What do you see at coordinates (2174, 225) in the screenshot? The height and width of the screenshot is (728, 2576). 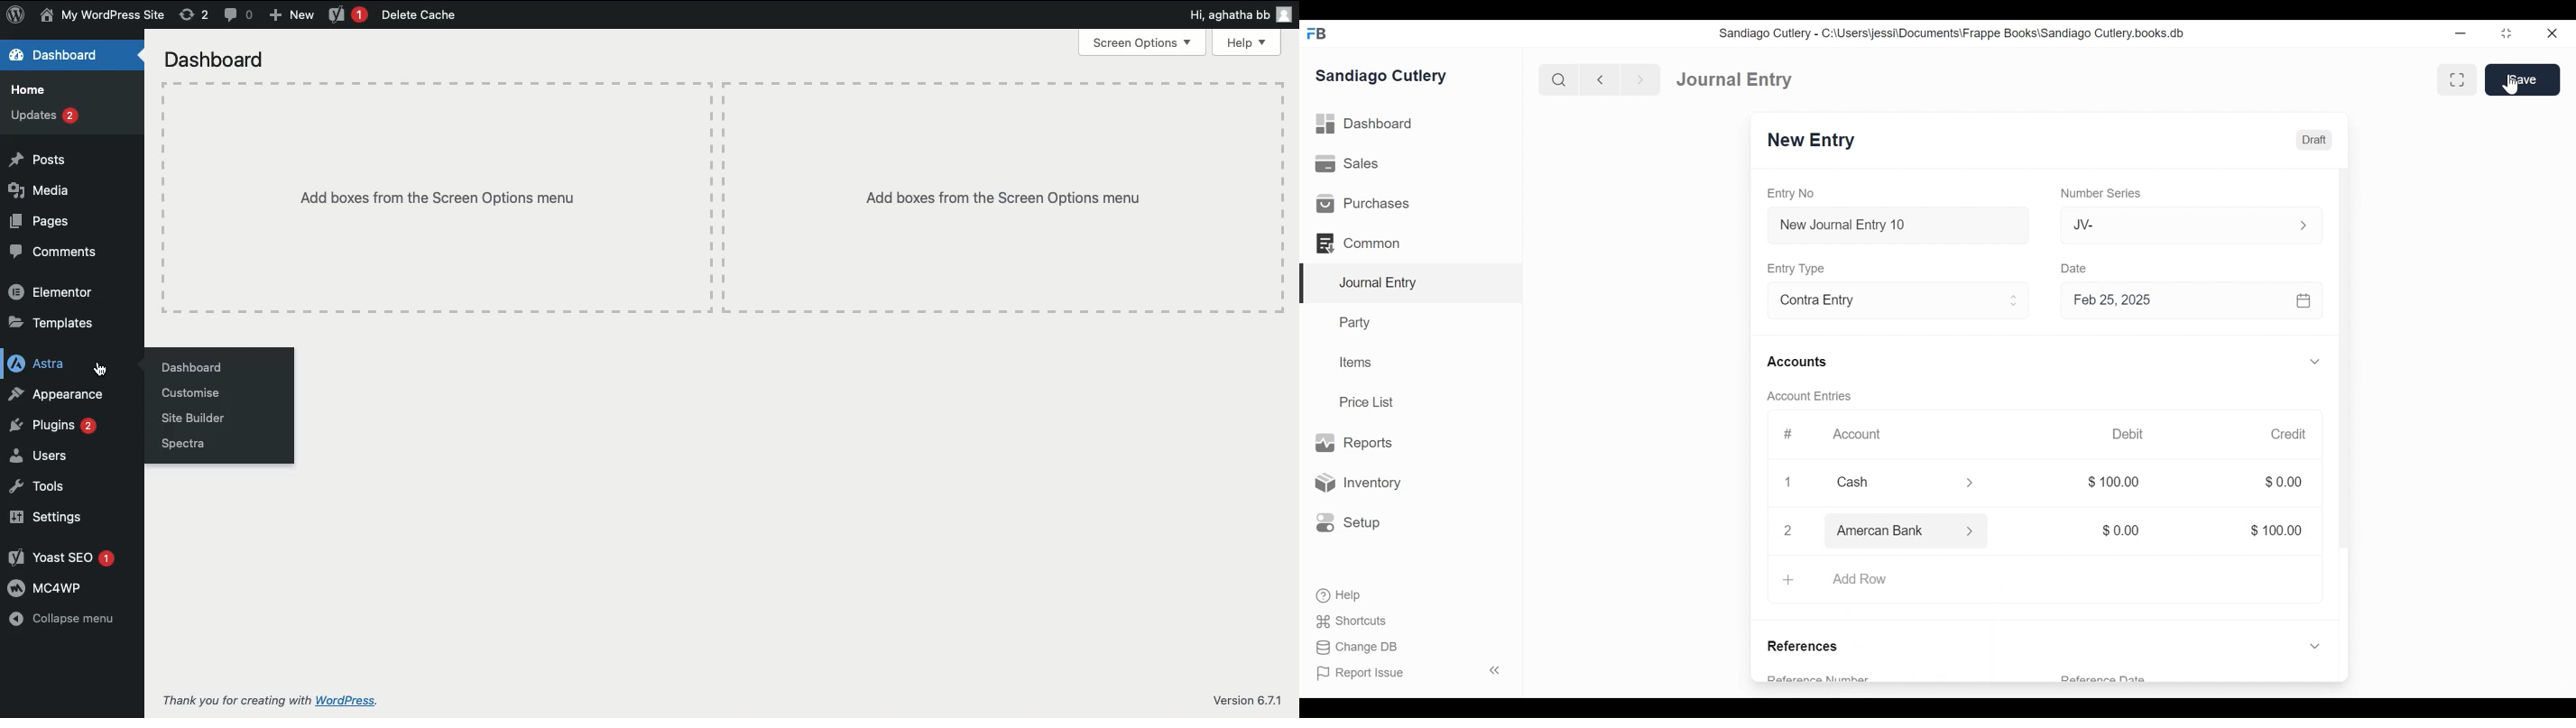 I see `JV-` at bounding box center [2174, 225].